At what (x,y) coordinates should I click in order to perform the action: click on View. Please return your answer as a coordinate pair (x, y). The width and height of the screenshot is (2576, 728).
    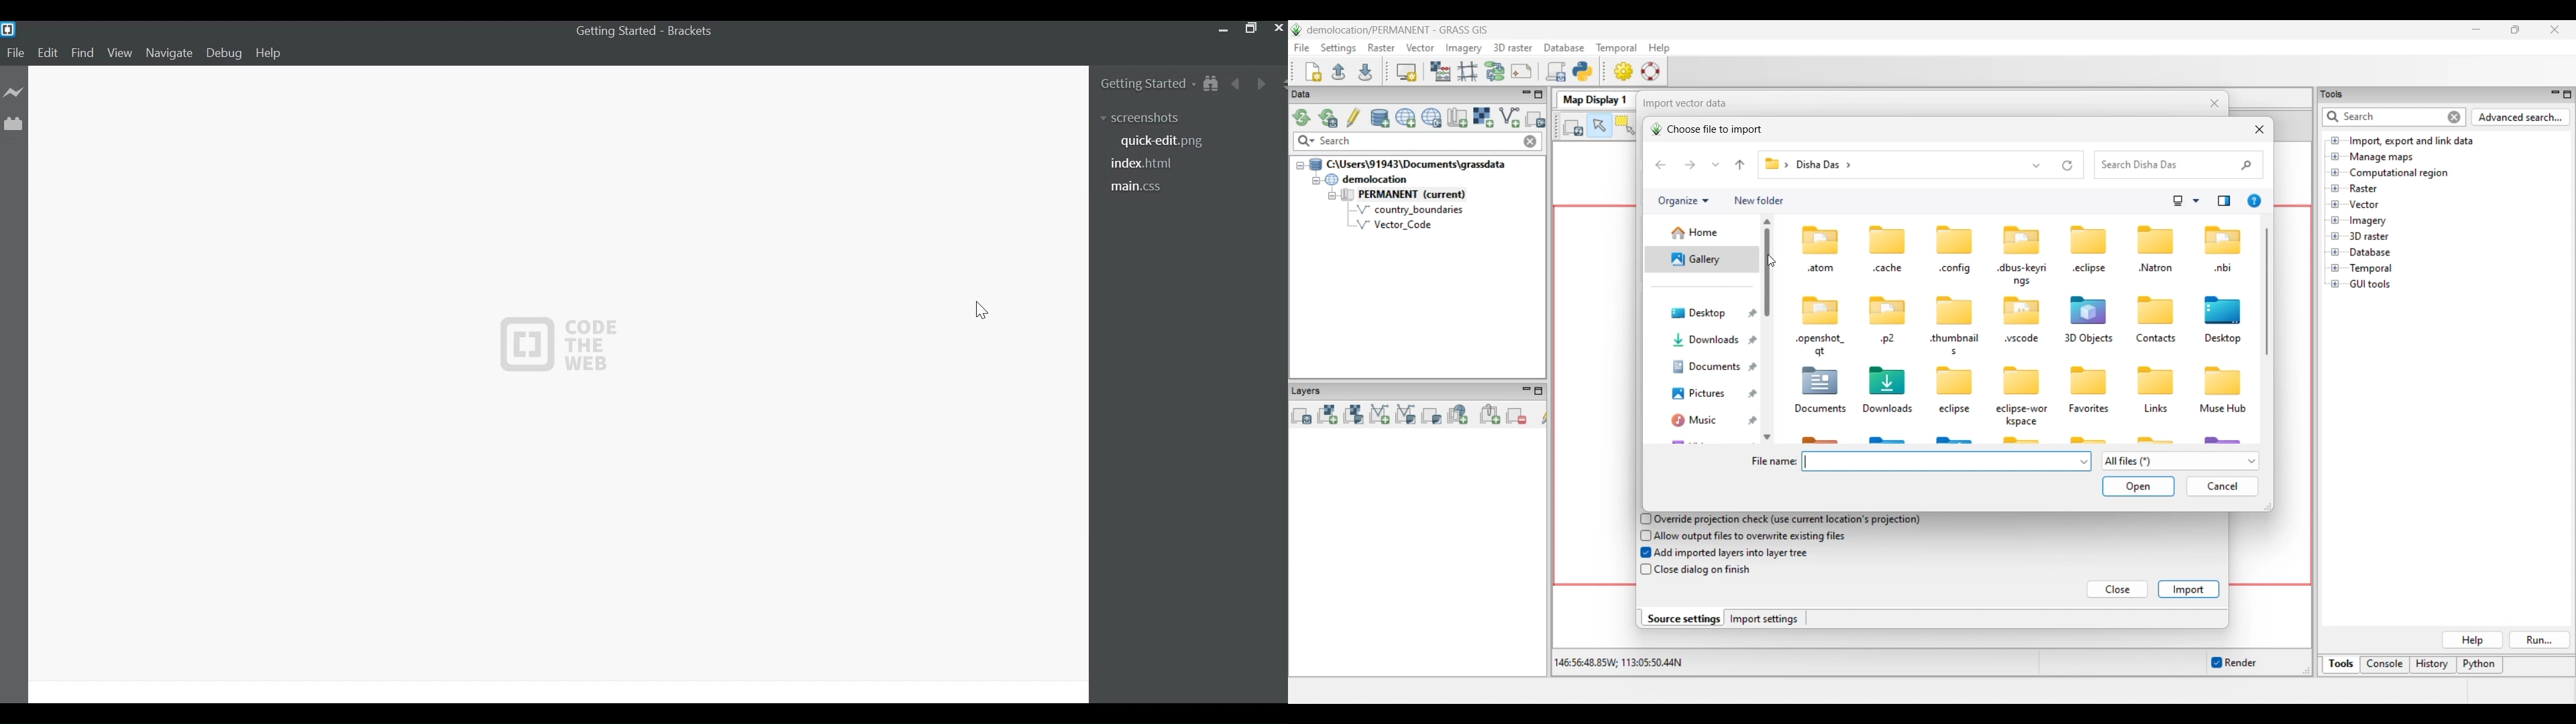
    Looking at the image, I should click on (119, 54).